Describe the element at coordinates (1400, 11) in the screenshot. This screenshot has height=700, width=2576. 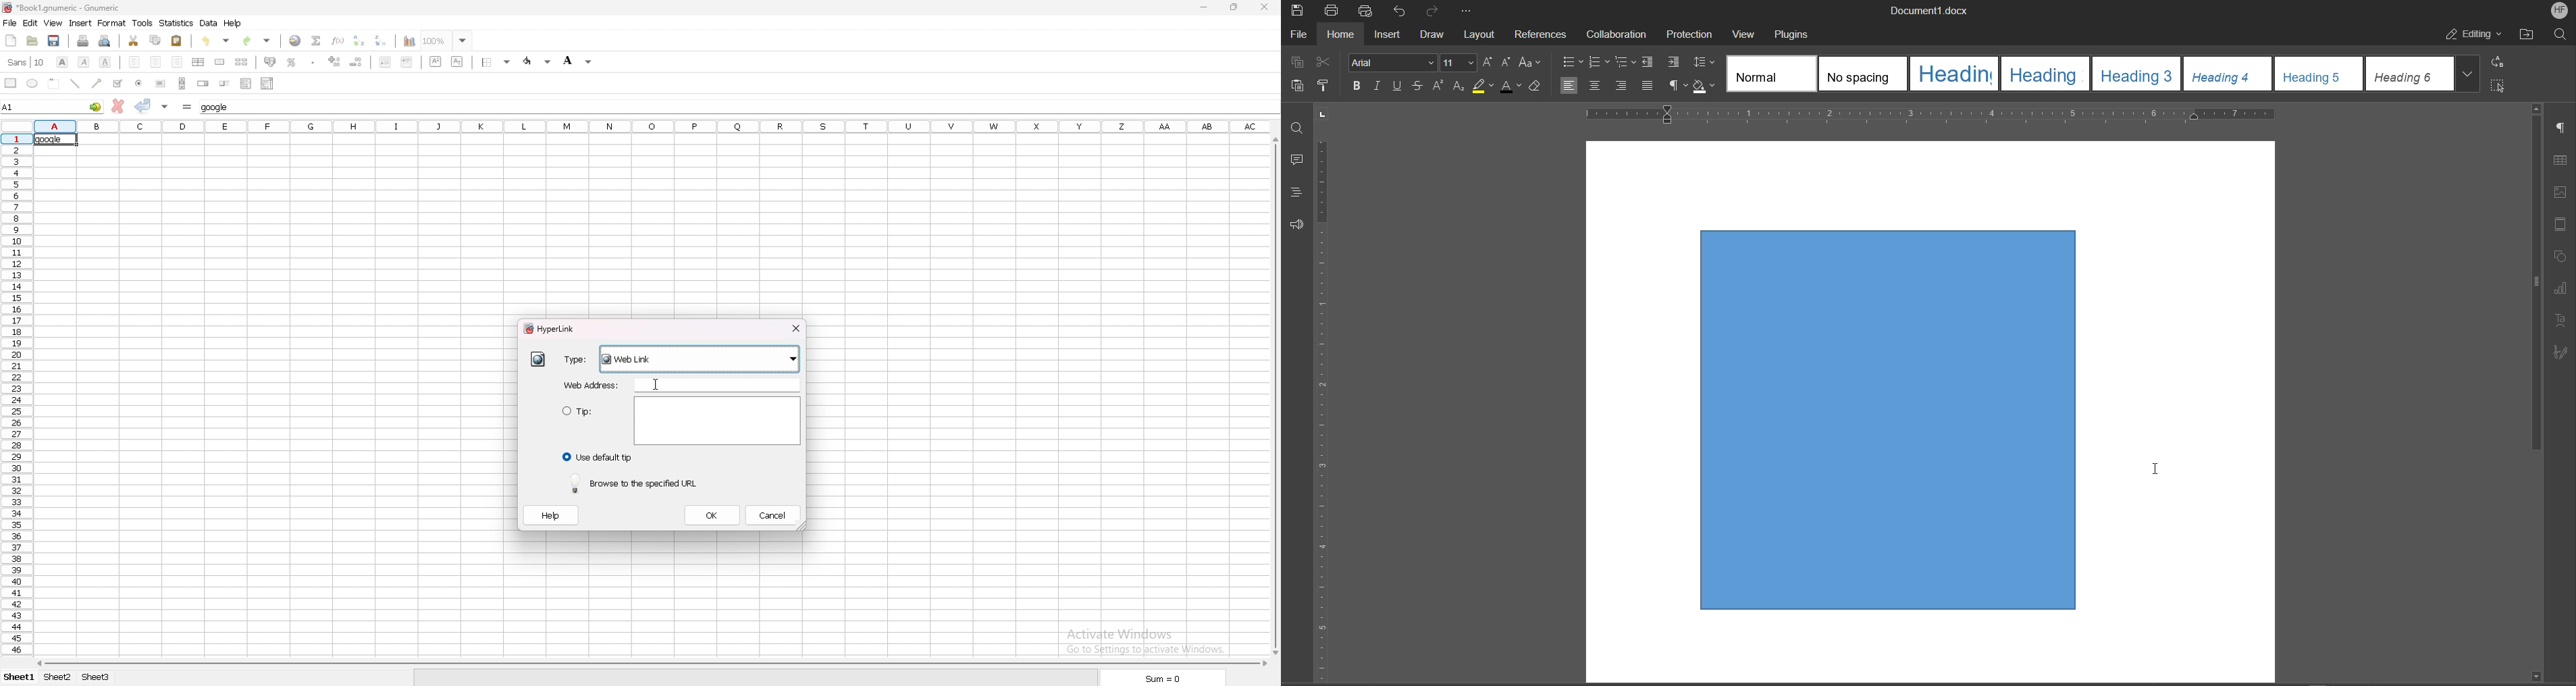
I see `Undo` at that location.